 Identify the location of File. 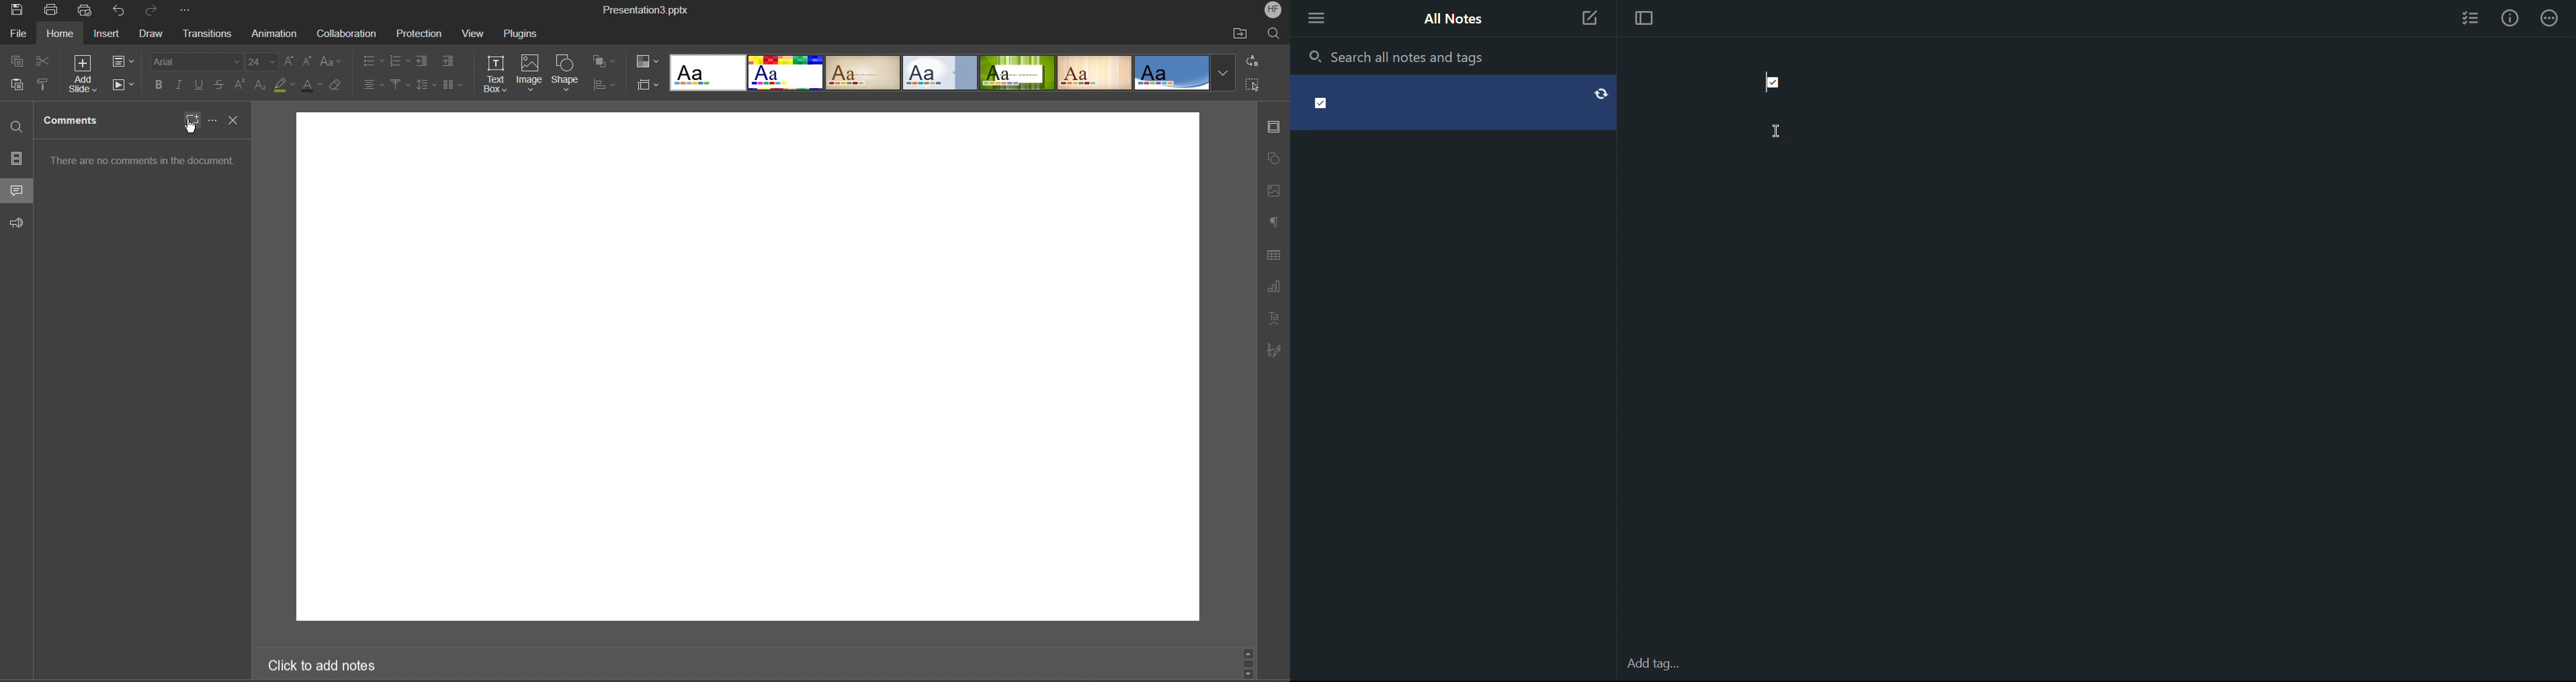
(17, 34).